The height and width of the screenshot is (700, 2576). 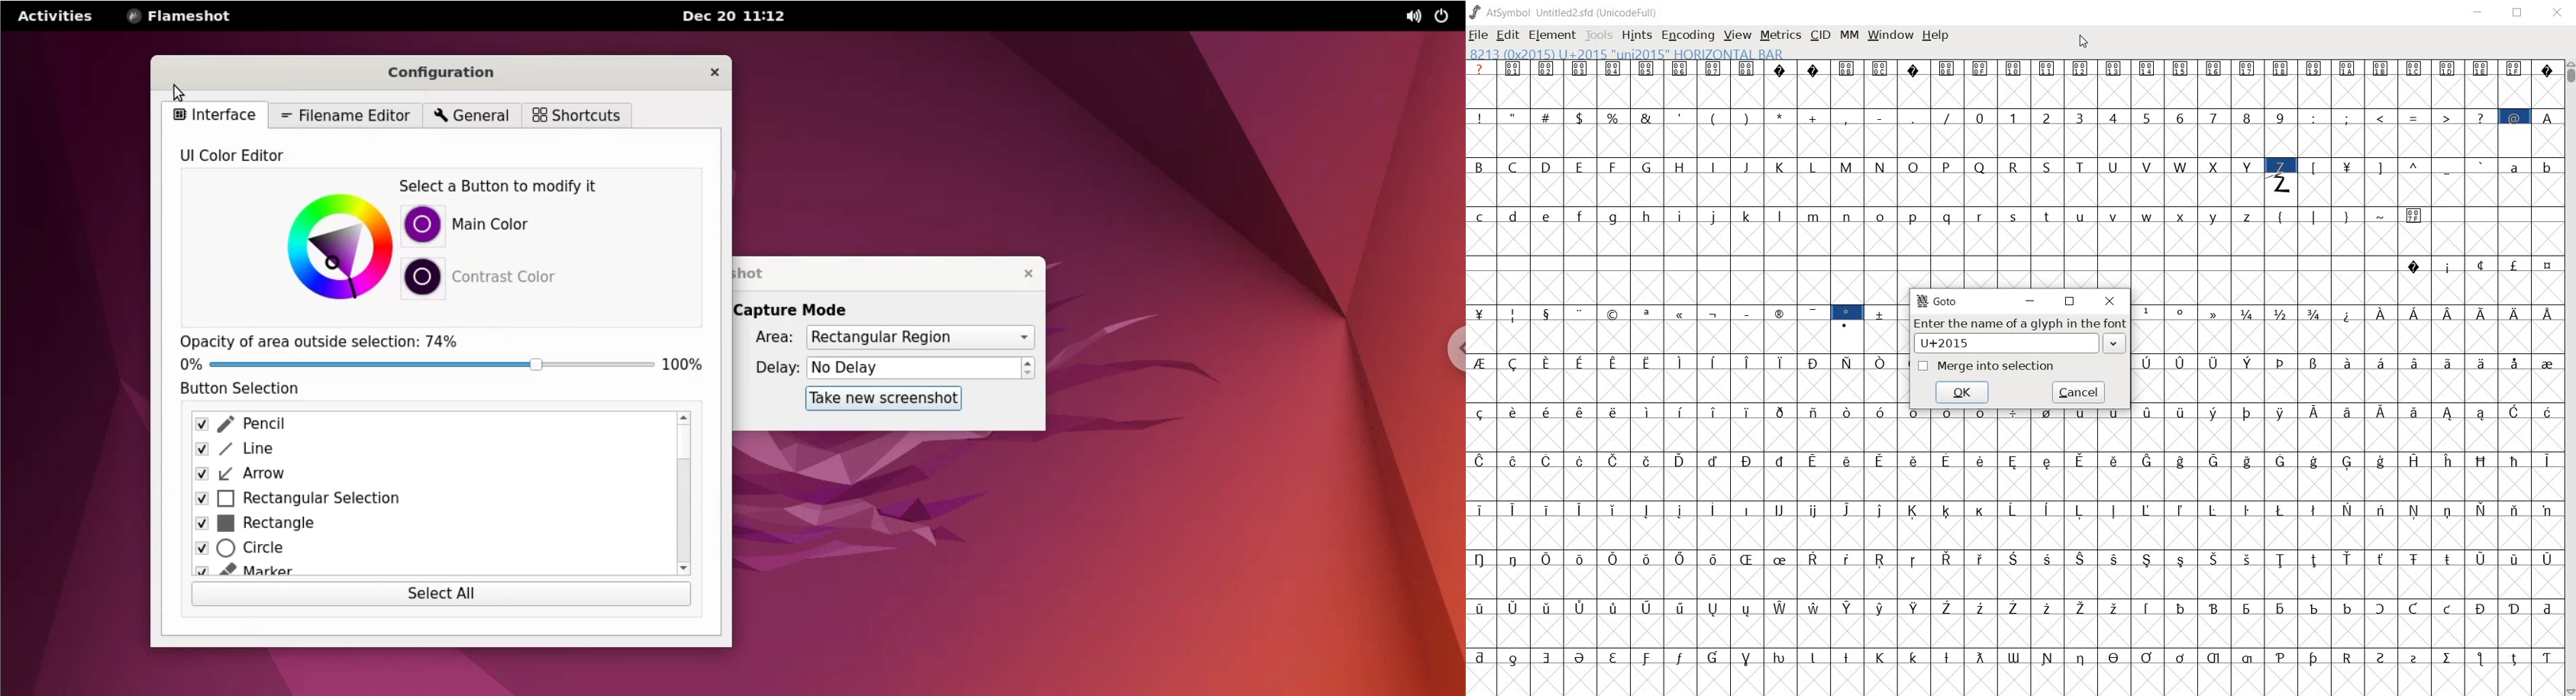 What do you see at coordinates (240, 158) in the screenshot?
I see `UI color editor` at bounding box center [240, 158].